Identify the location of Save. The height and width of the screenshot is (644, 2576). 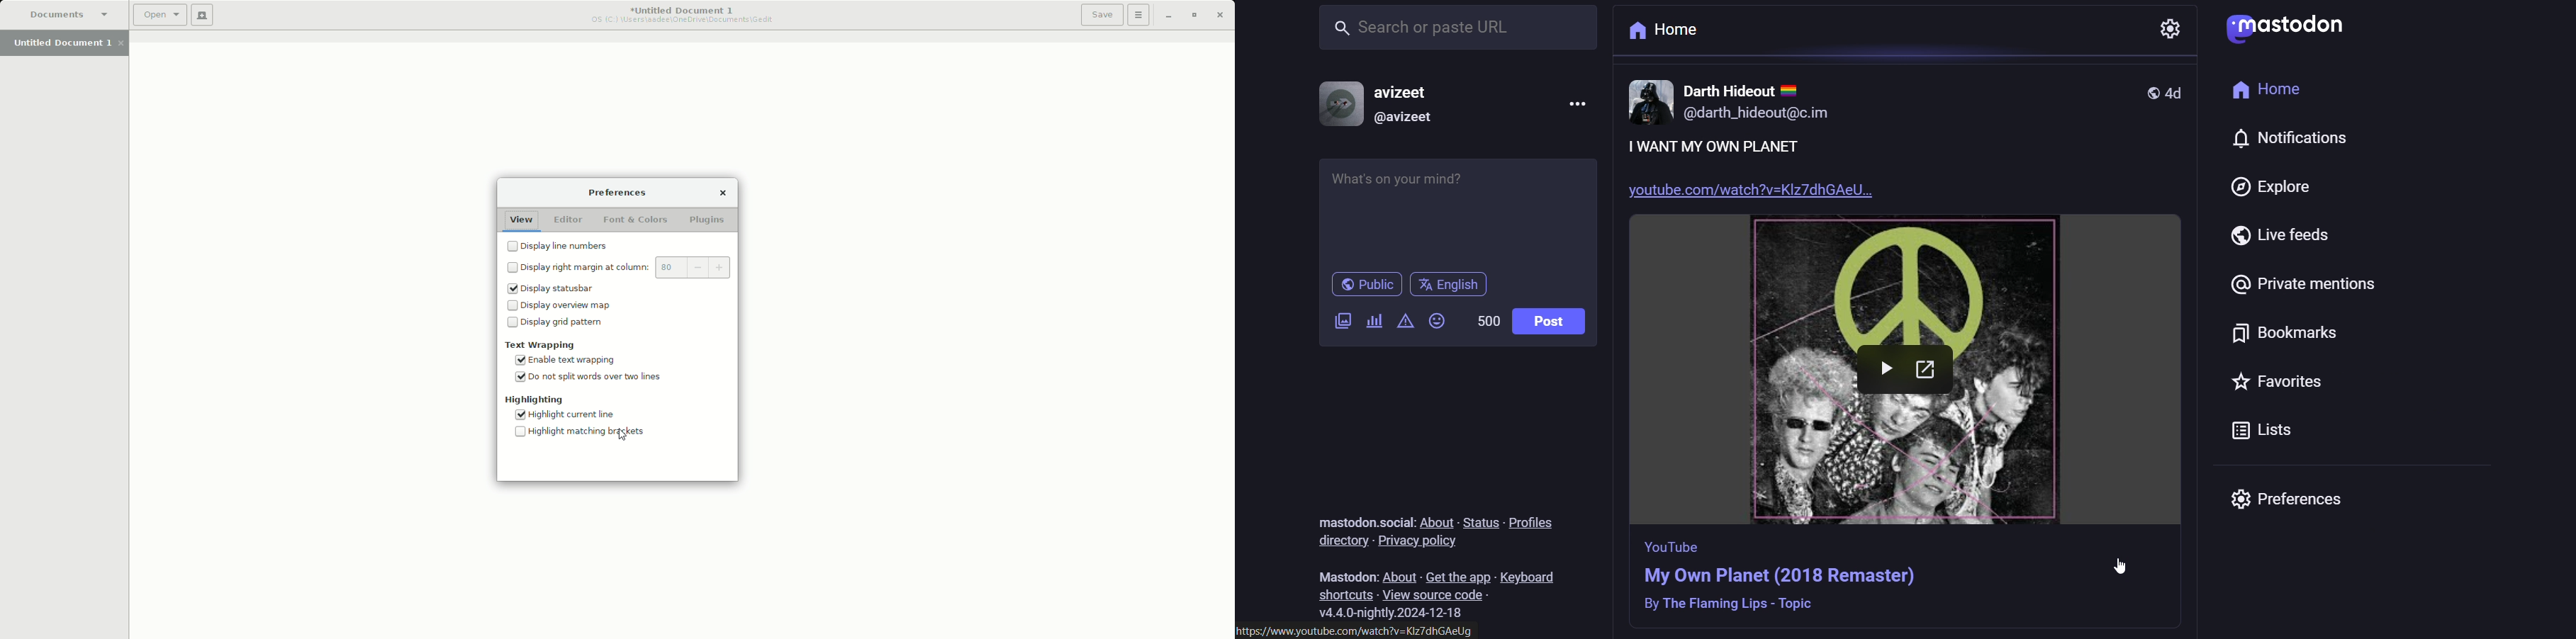
(1097, 15).